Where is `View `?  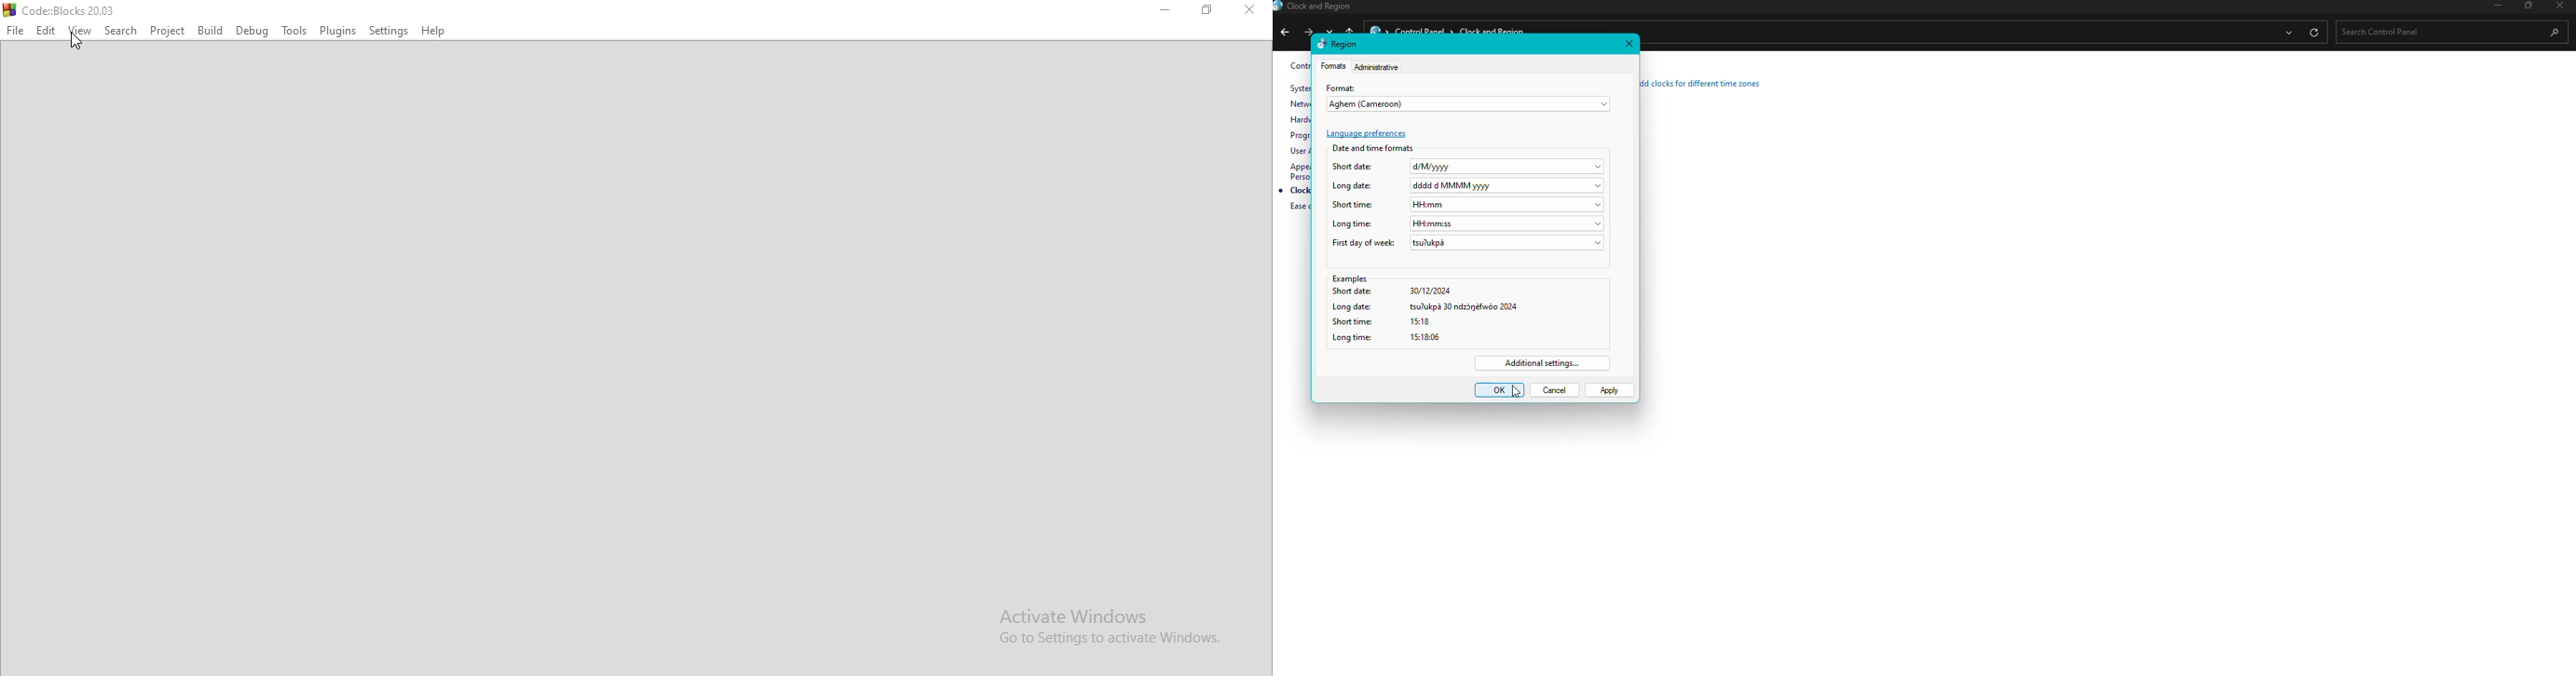
View  is located at coordinates (80, 31).